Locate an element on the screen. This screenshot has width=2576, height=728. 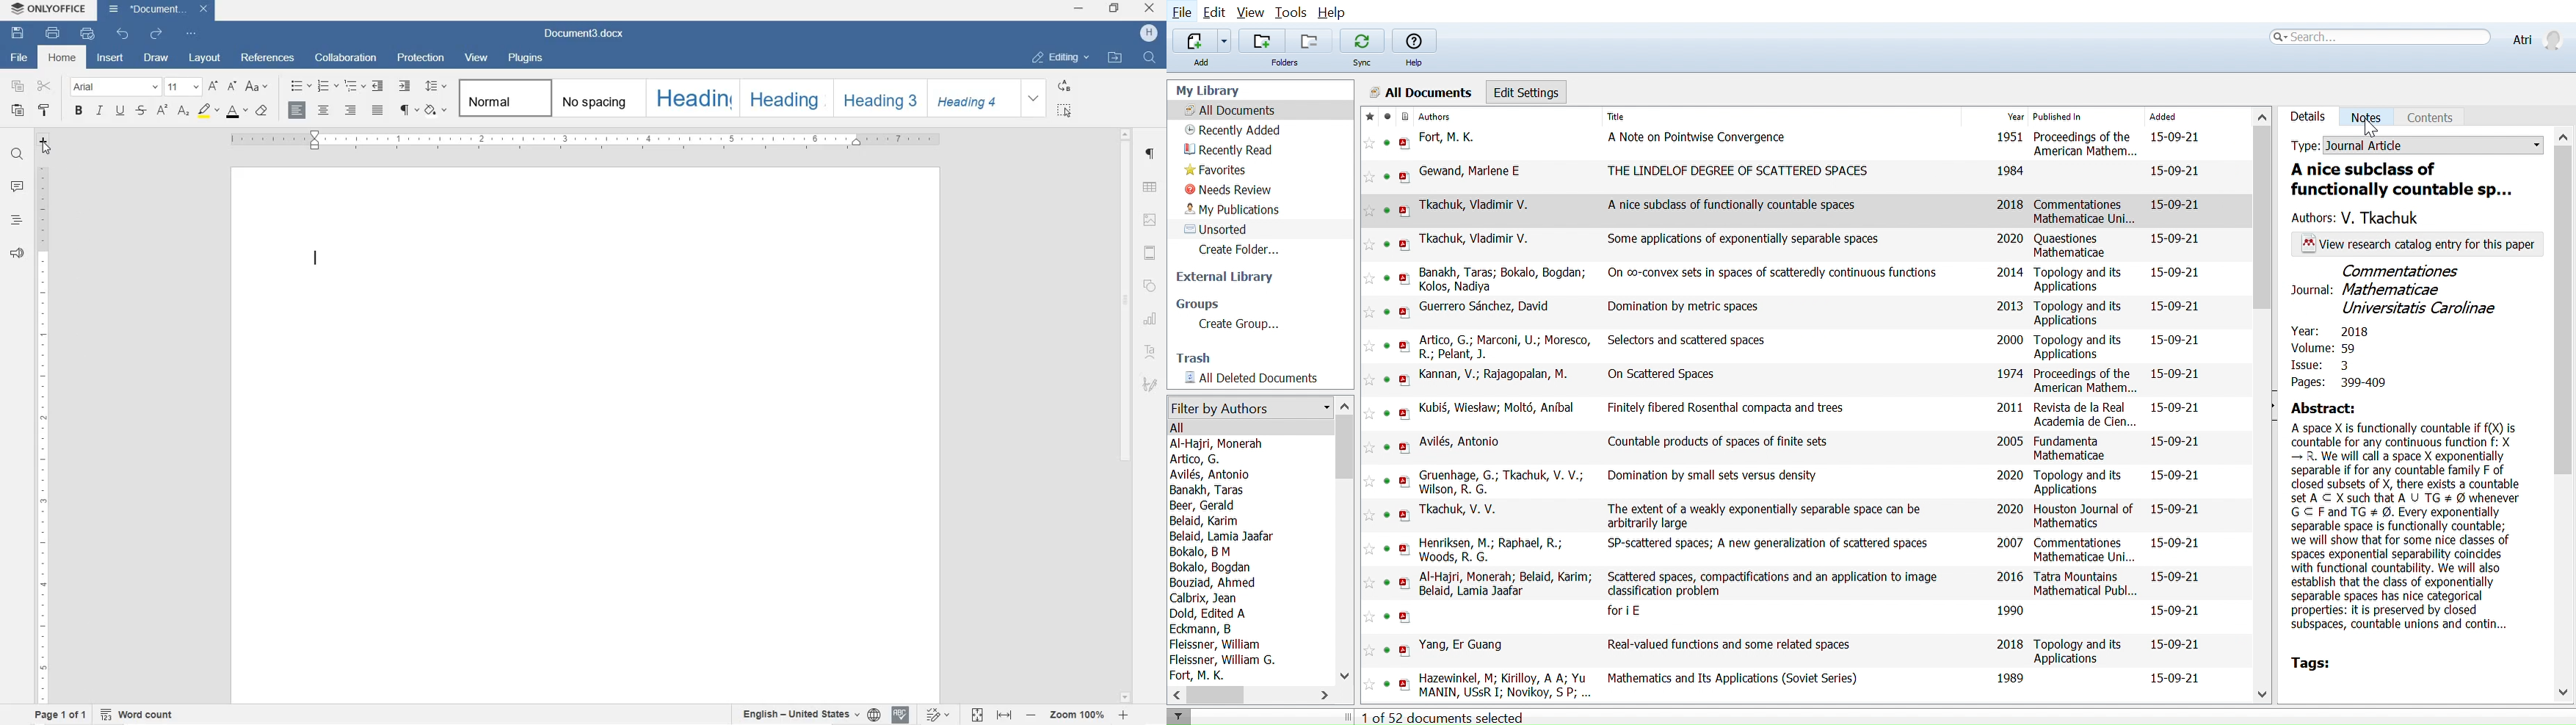
Bokalo, B M is located at coordinates (1200, 552).